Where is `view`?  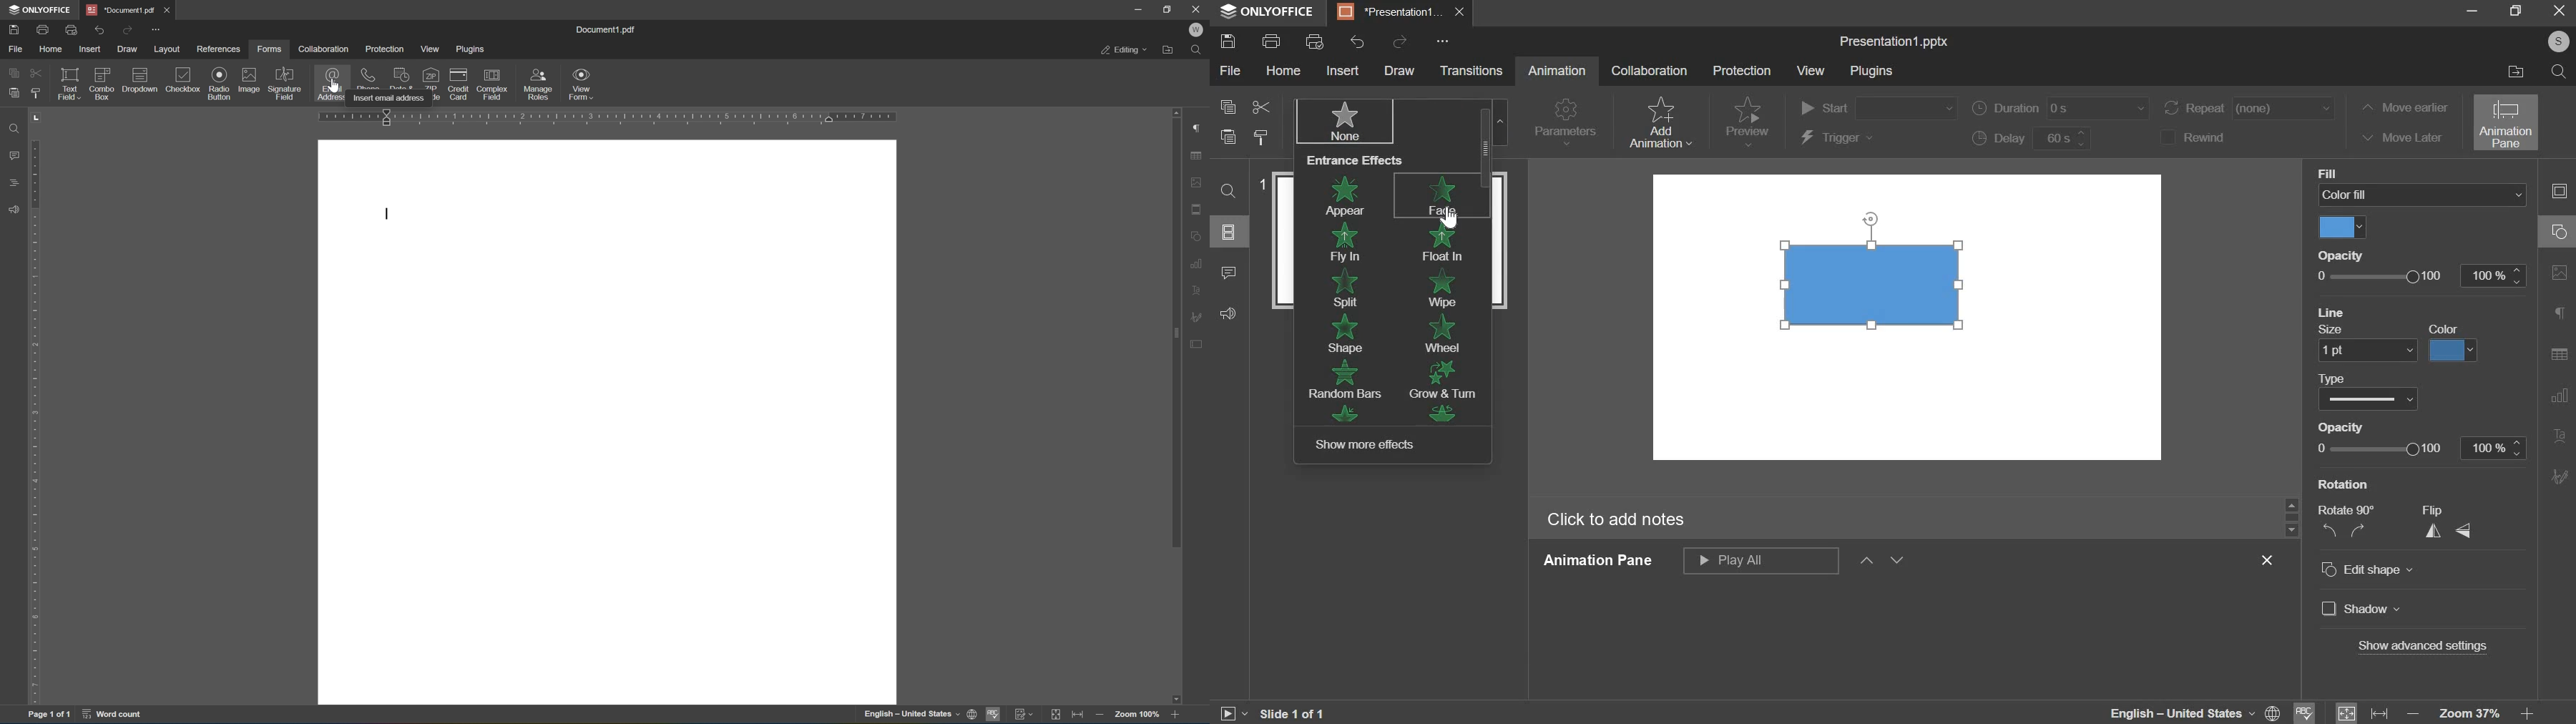
view is located at coordinates (1812, 72).